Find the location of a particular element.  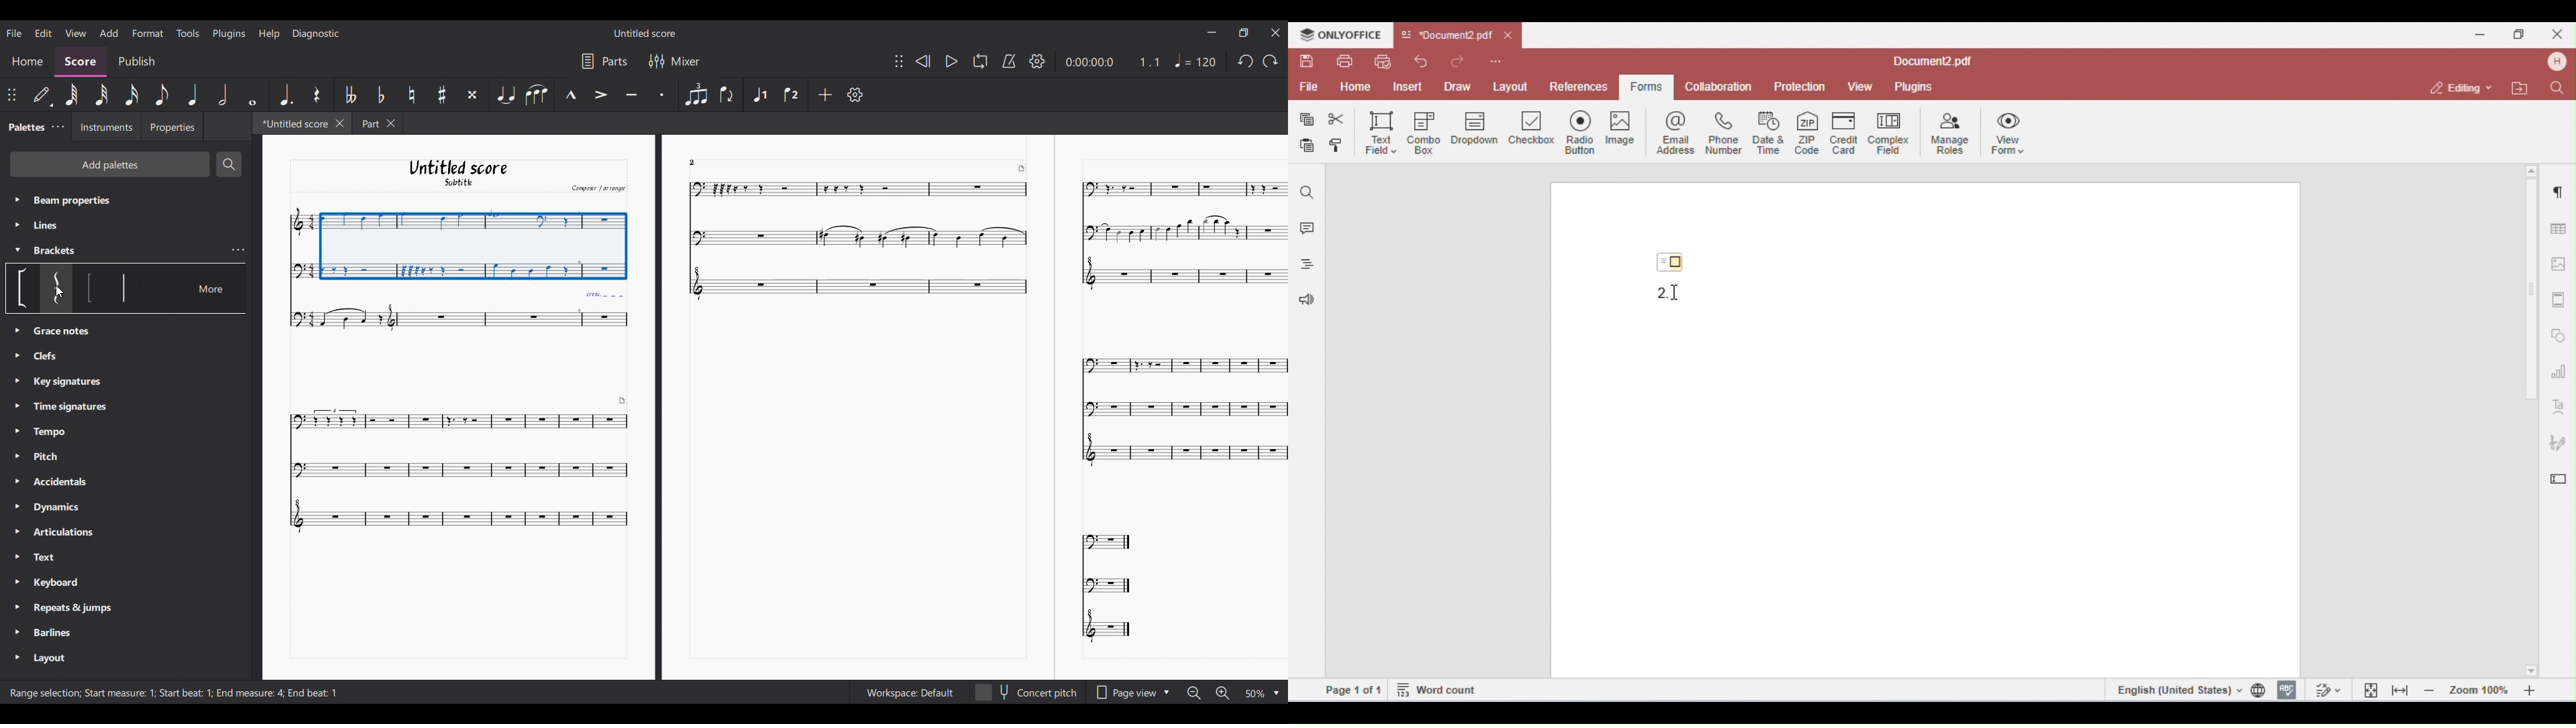

Beam properties is located at coordinates (105, 200).